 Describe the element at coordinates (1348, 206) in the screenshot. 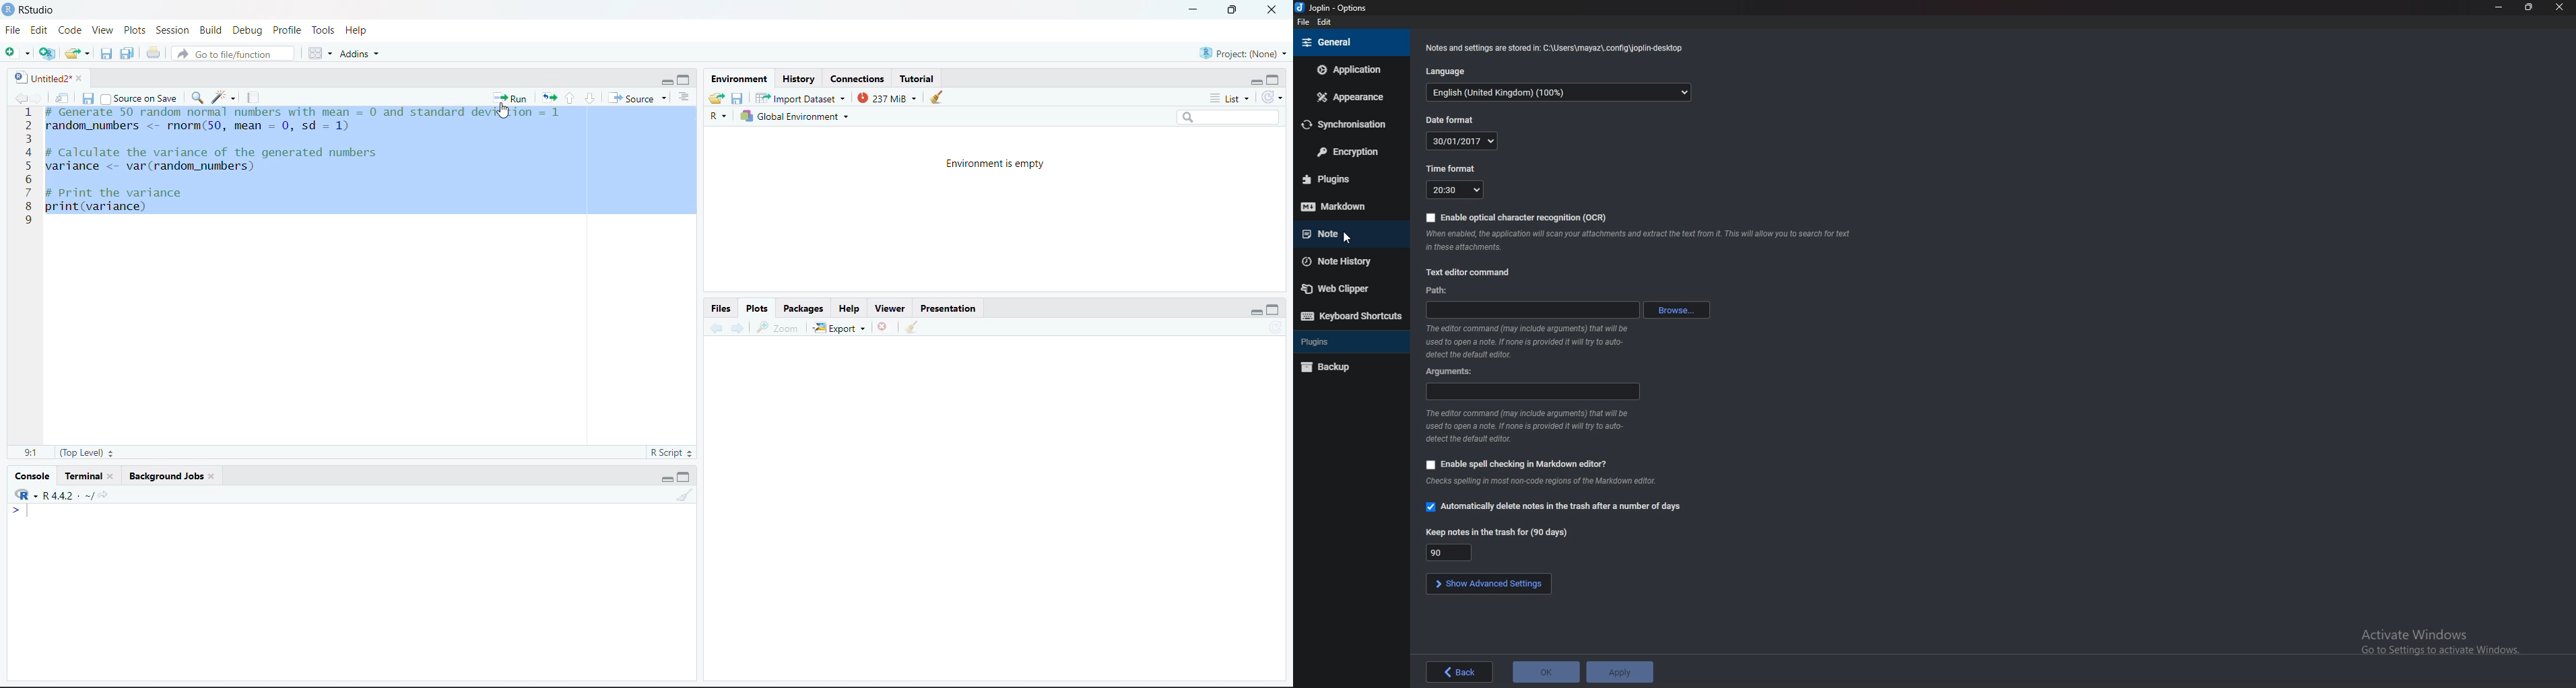

I see `mark down` at that location.